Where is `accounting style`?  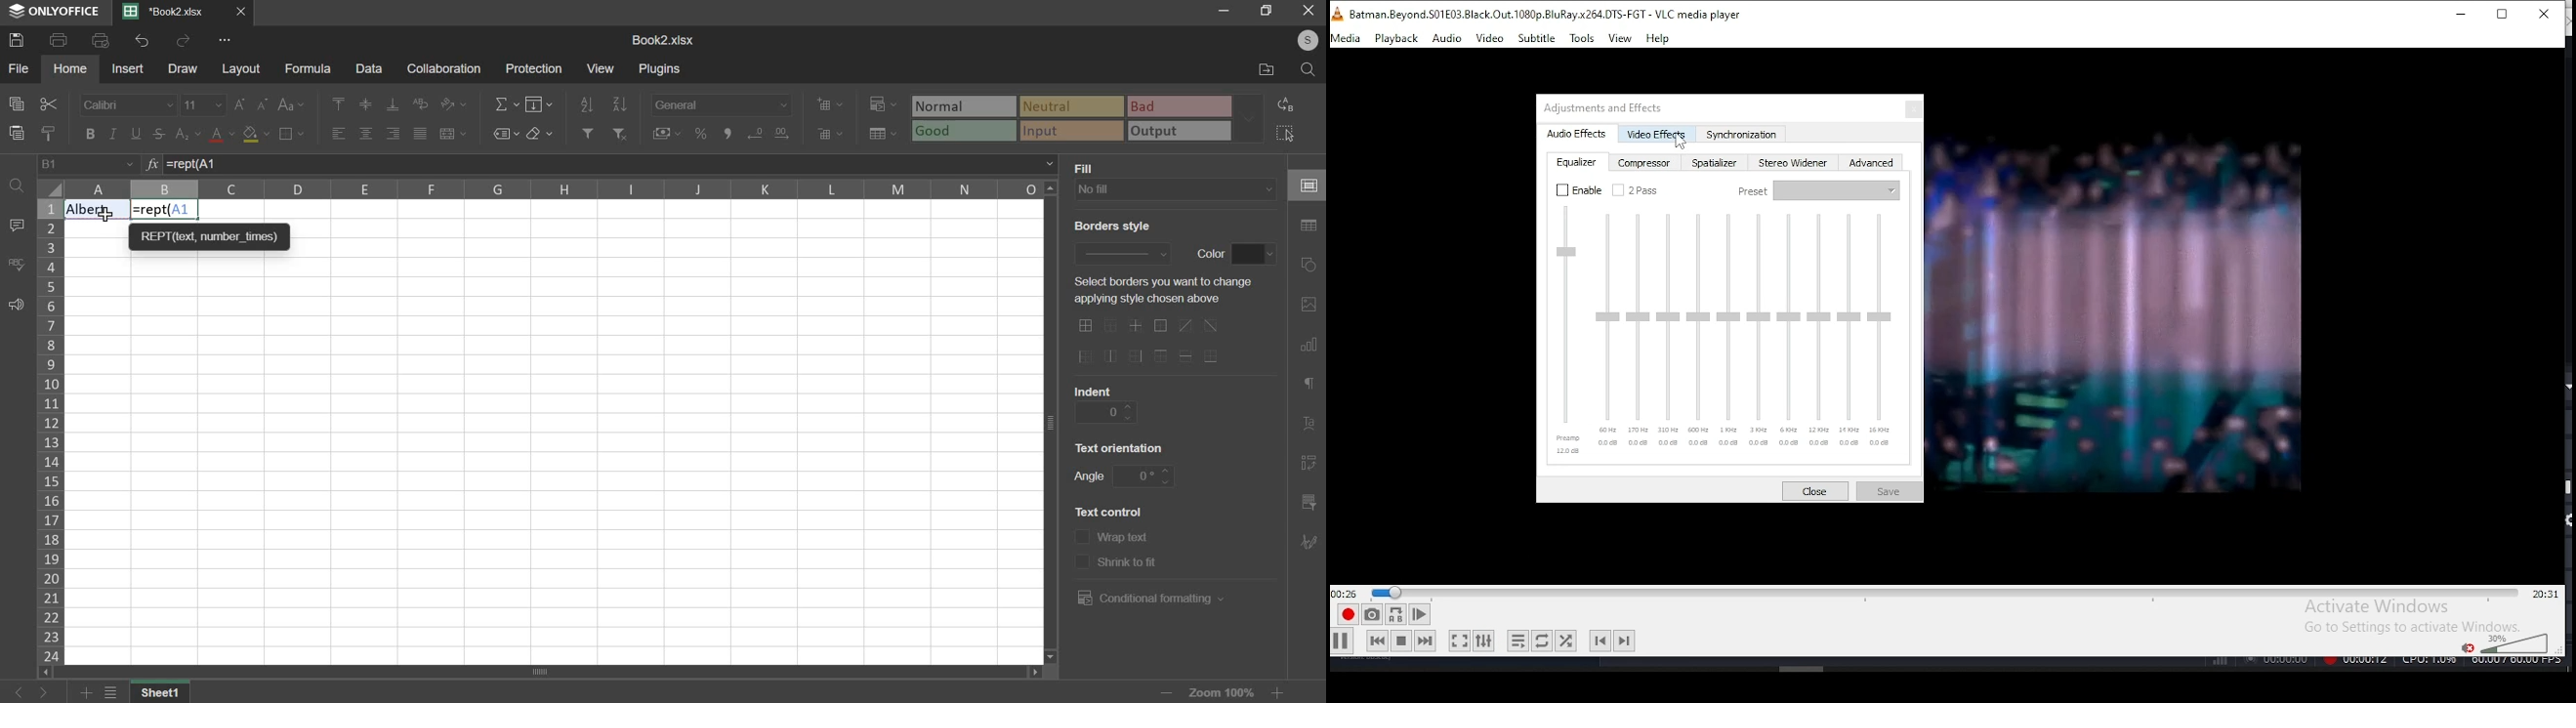 accounting style is located at coordinates (666, 132).